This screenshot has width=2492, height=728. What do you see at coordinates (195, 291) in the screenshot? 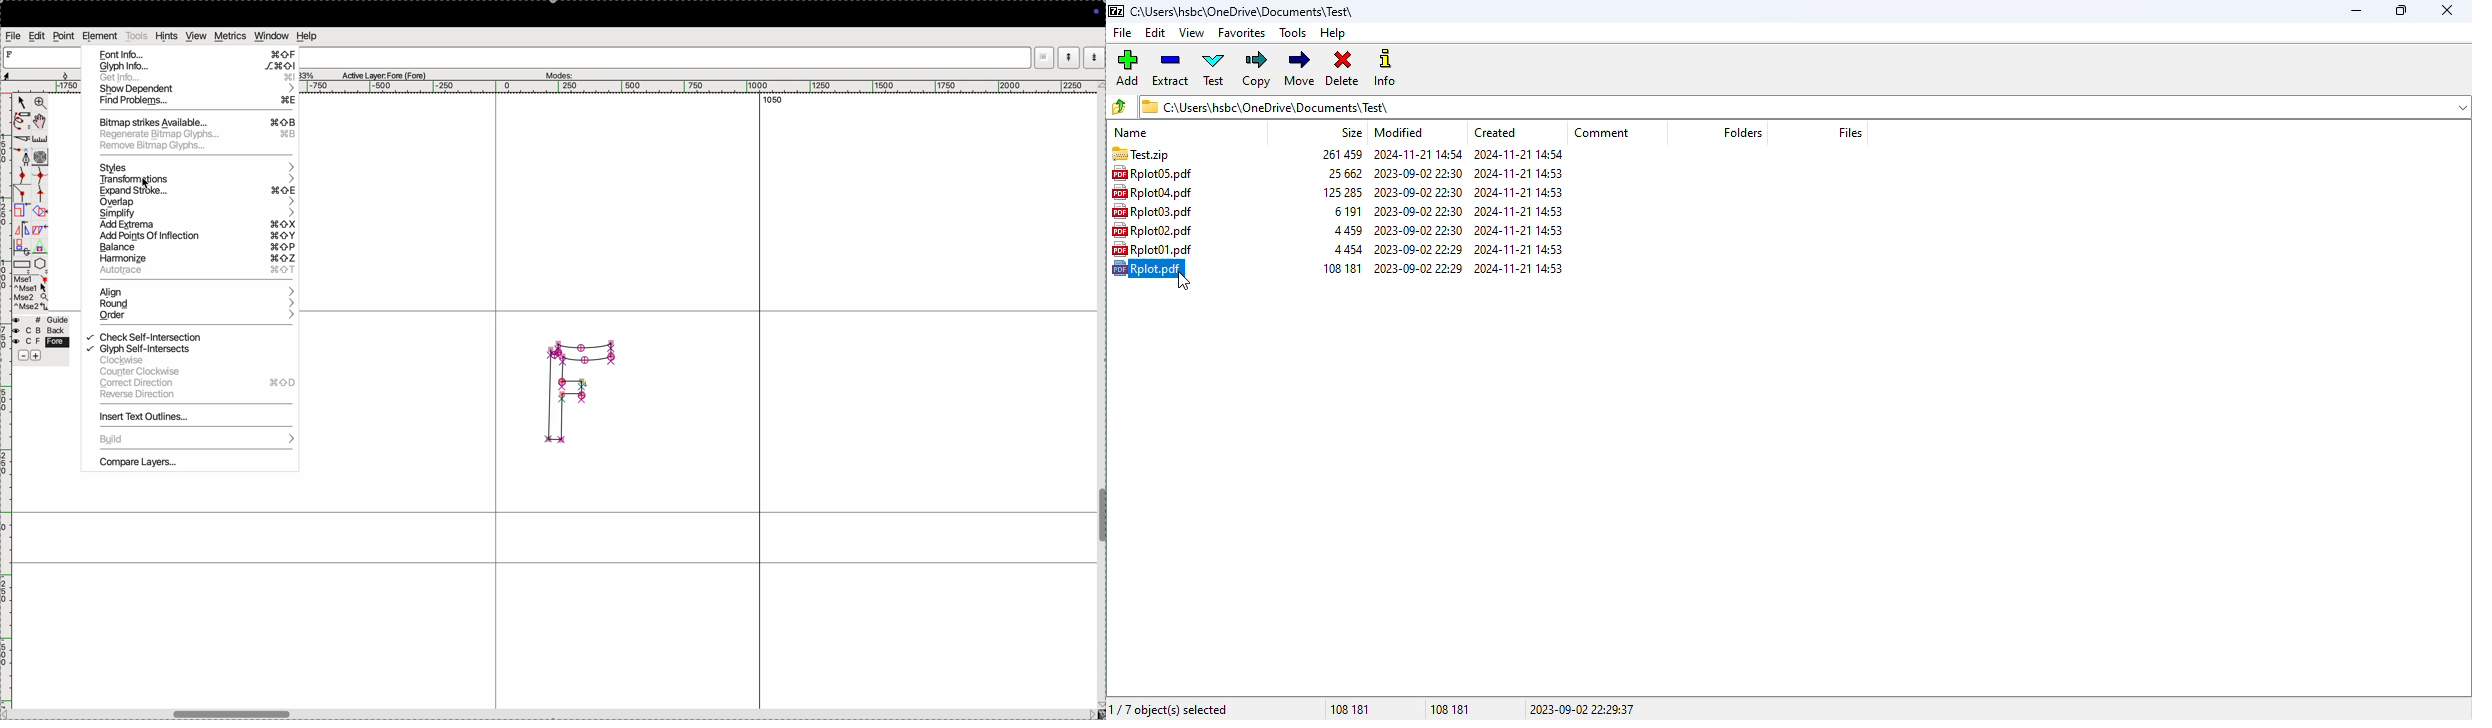
I see `align` at bounding box center [195, 291].